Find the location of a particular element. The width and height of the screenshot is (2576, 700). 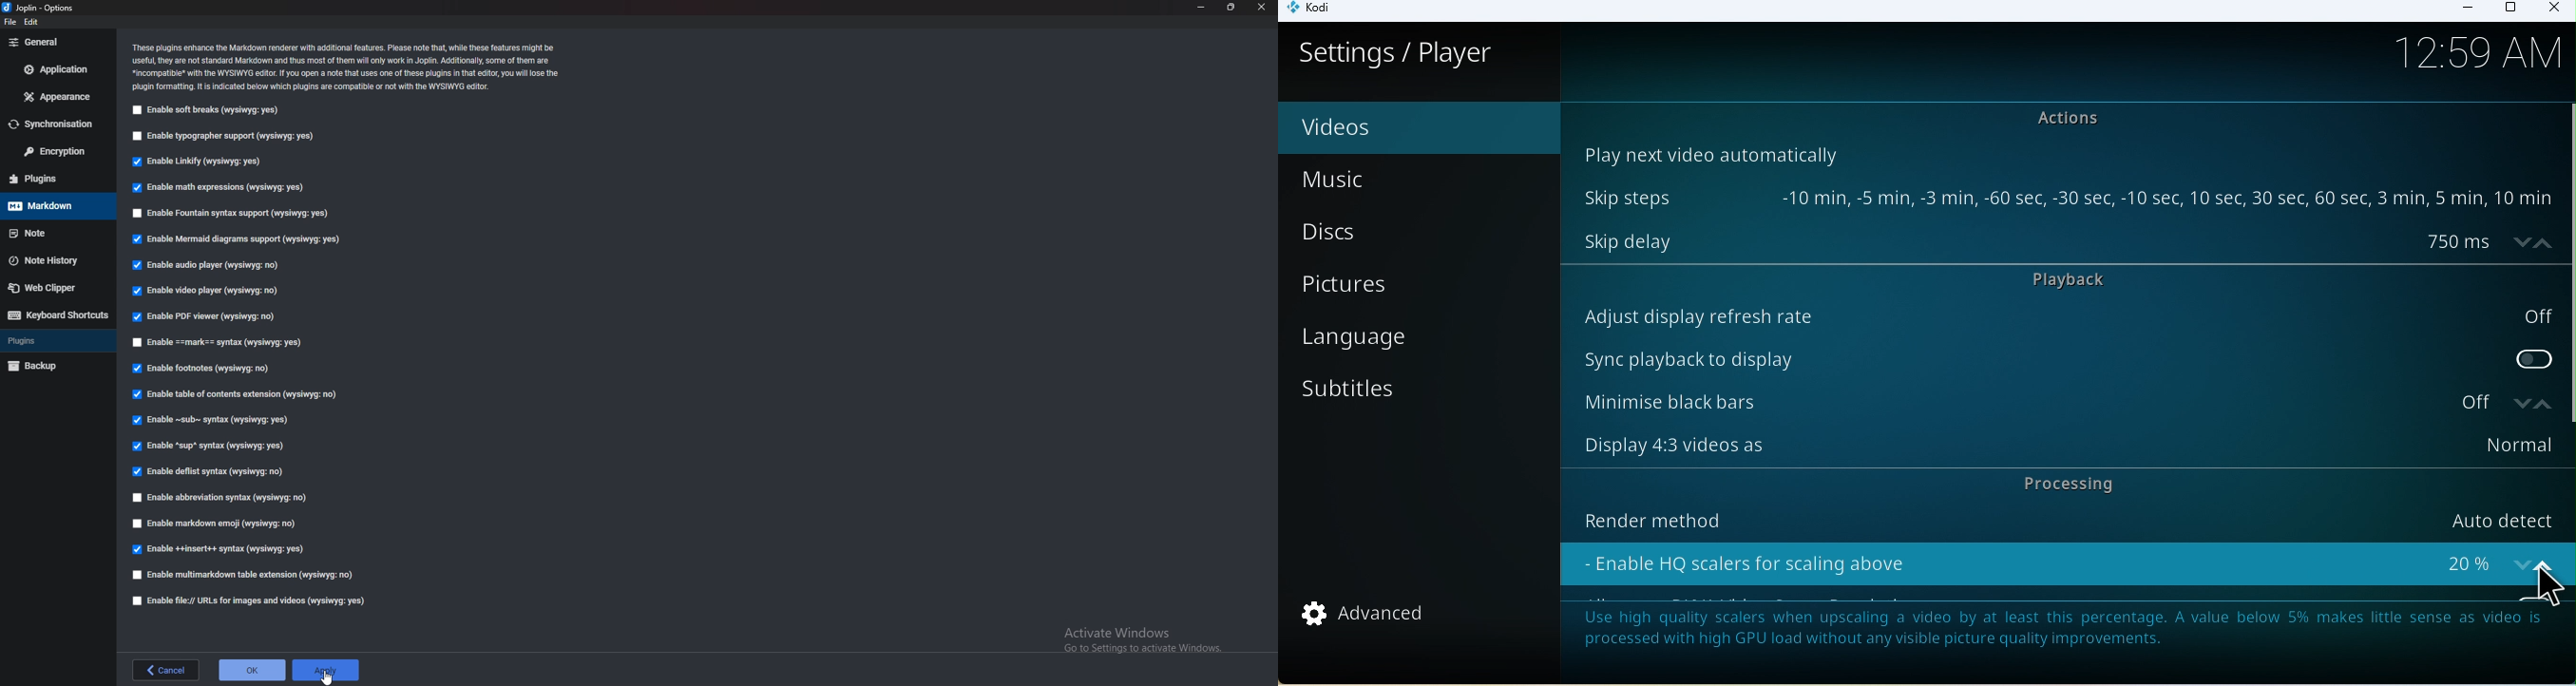

Render method is located at coordinates (2059, 517).